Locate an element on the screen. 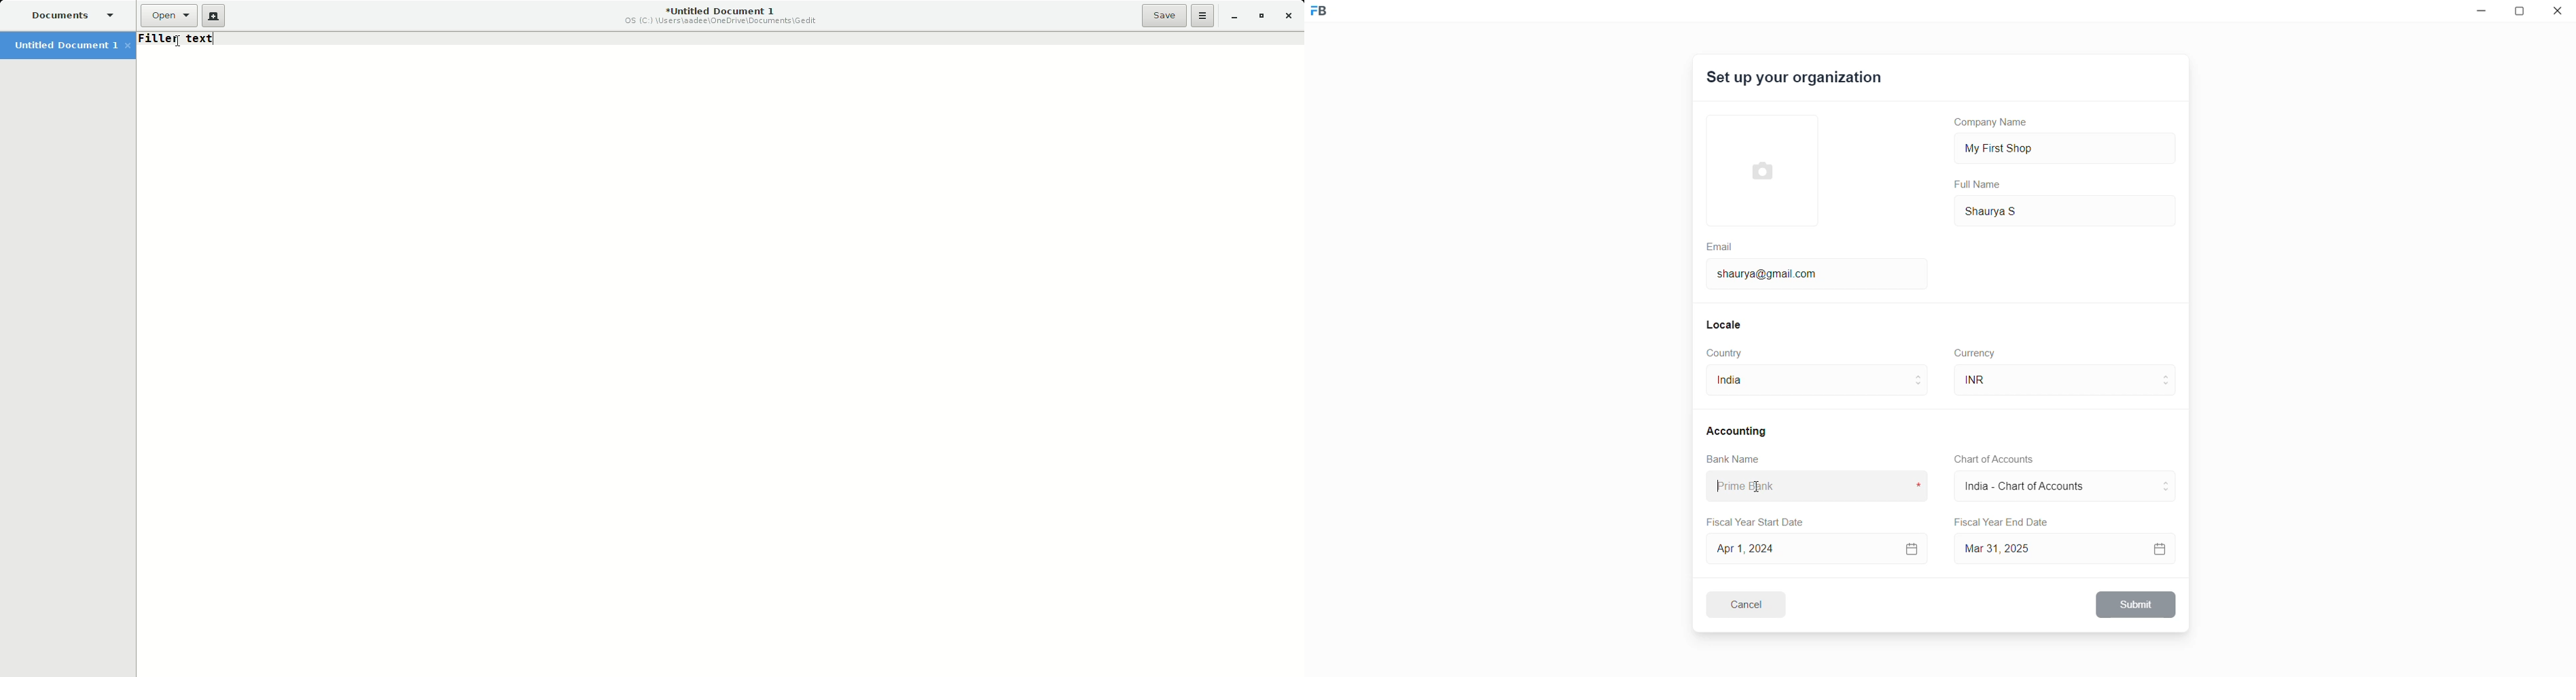 The width and height of the screenshot is (2576, 700). Locale is located at coordinates (1725, 324).